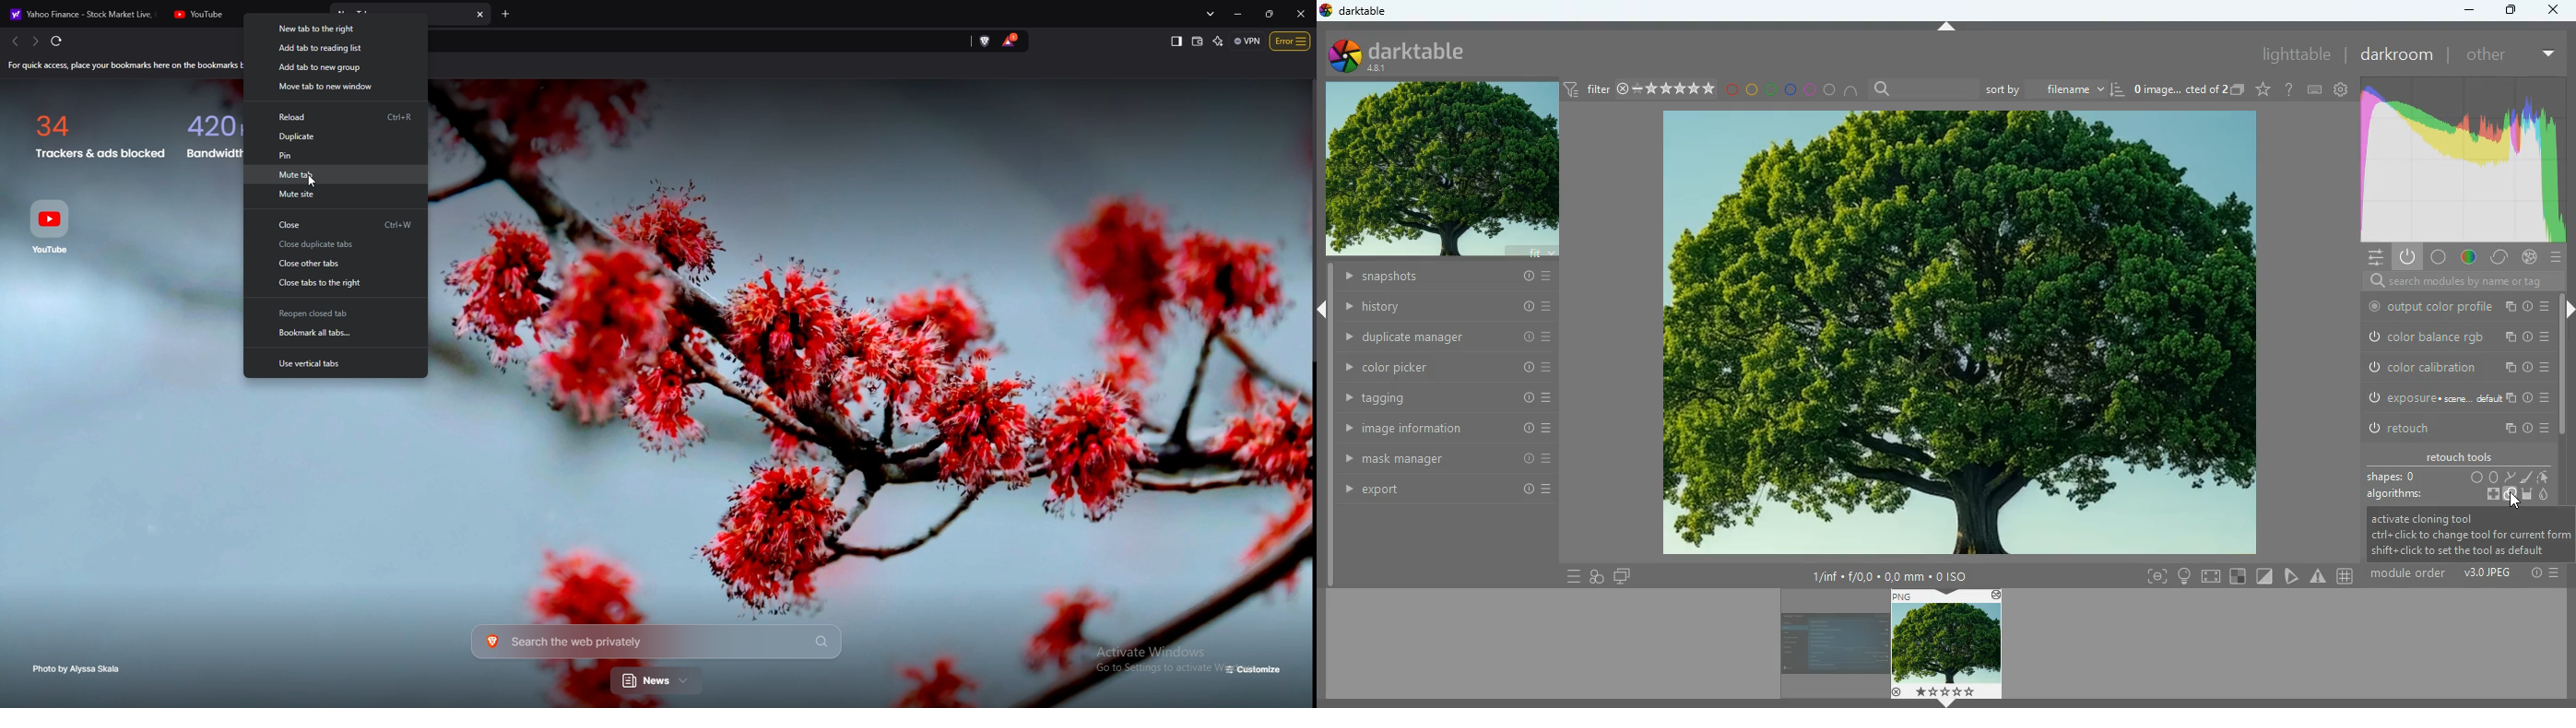 The image size is (2576, 728). I want to click on screen, so click(2212, 575).